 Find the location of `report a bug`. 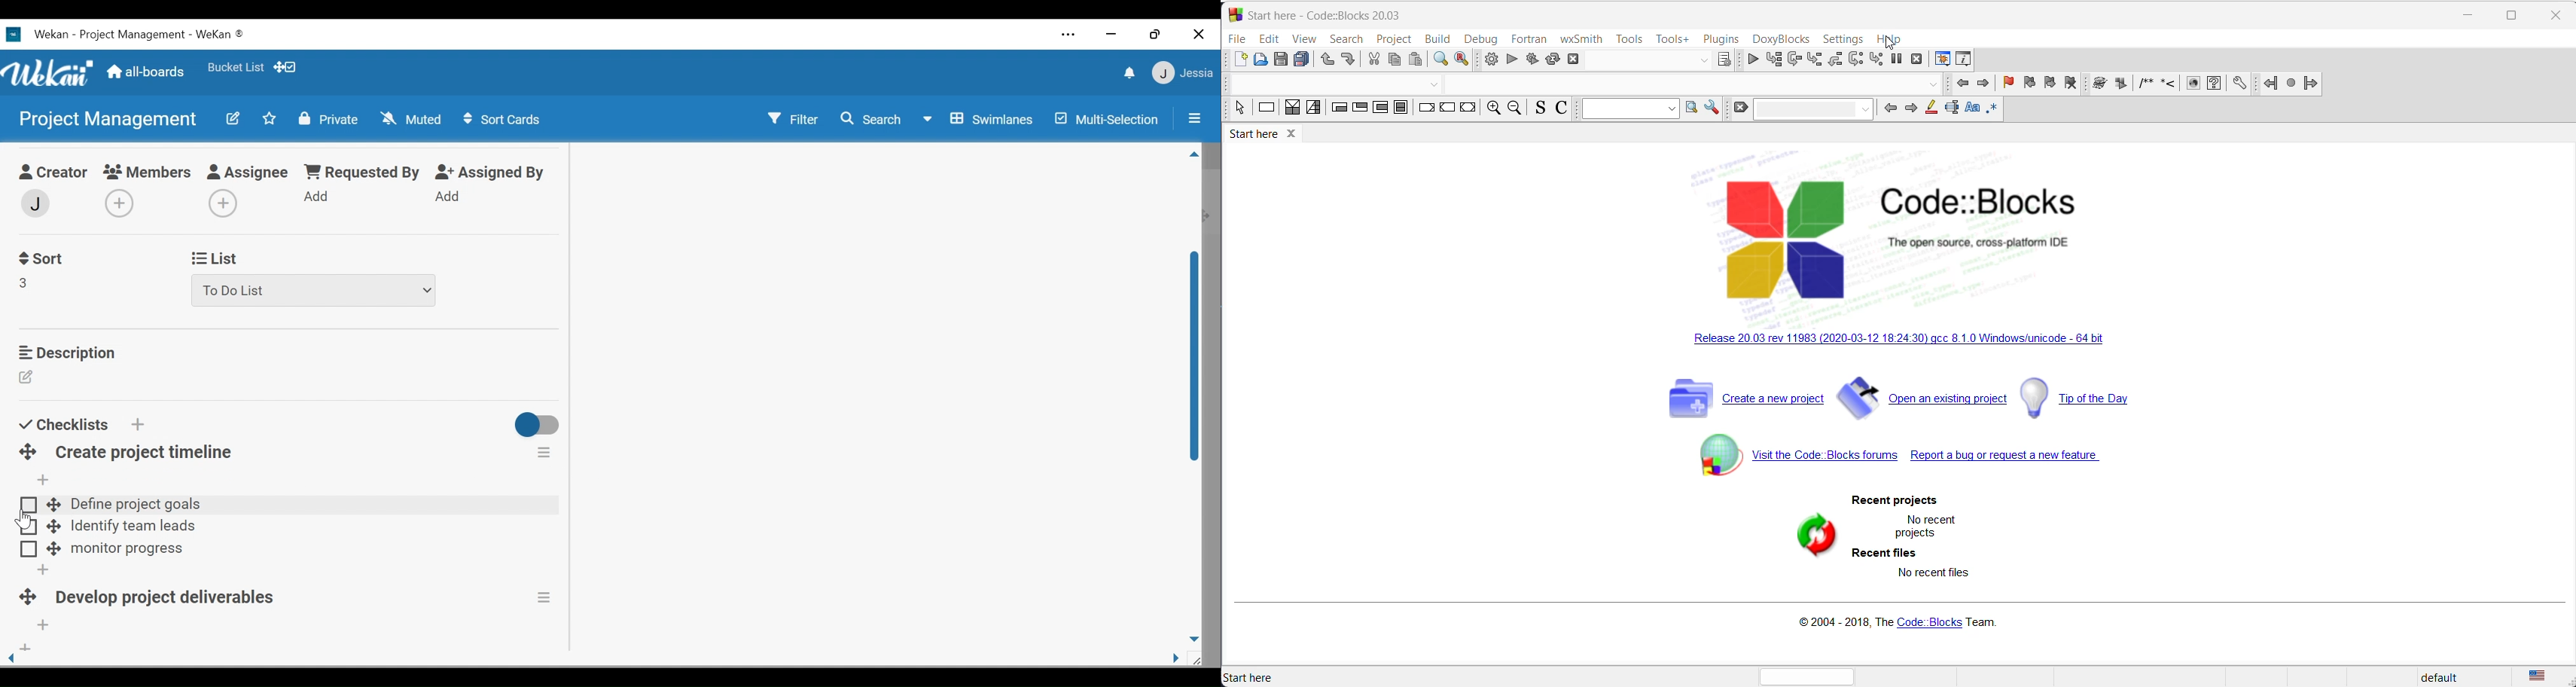

report a bug is located at coordinates (2012, 460).